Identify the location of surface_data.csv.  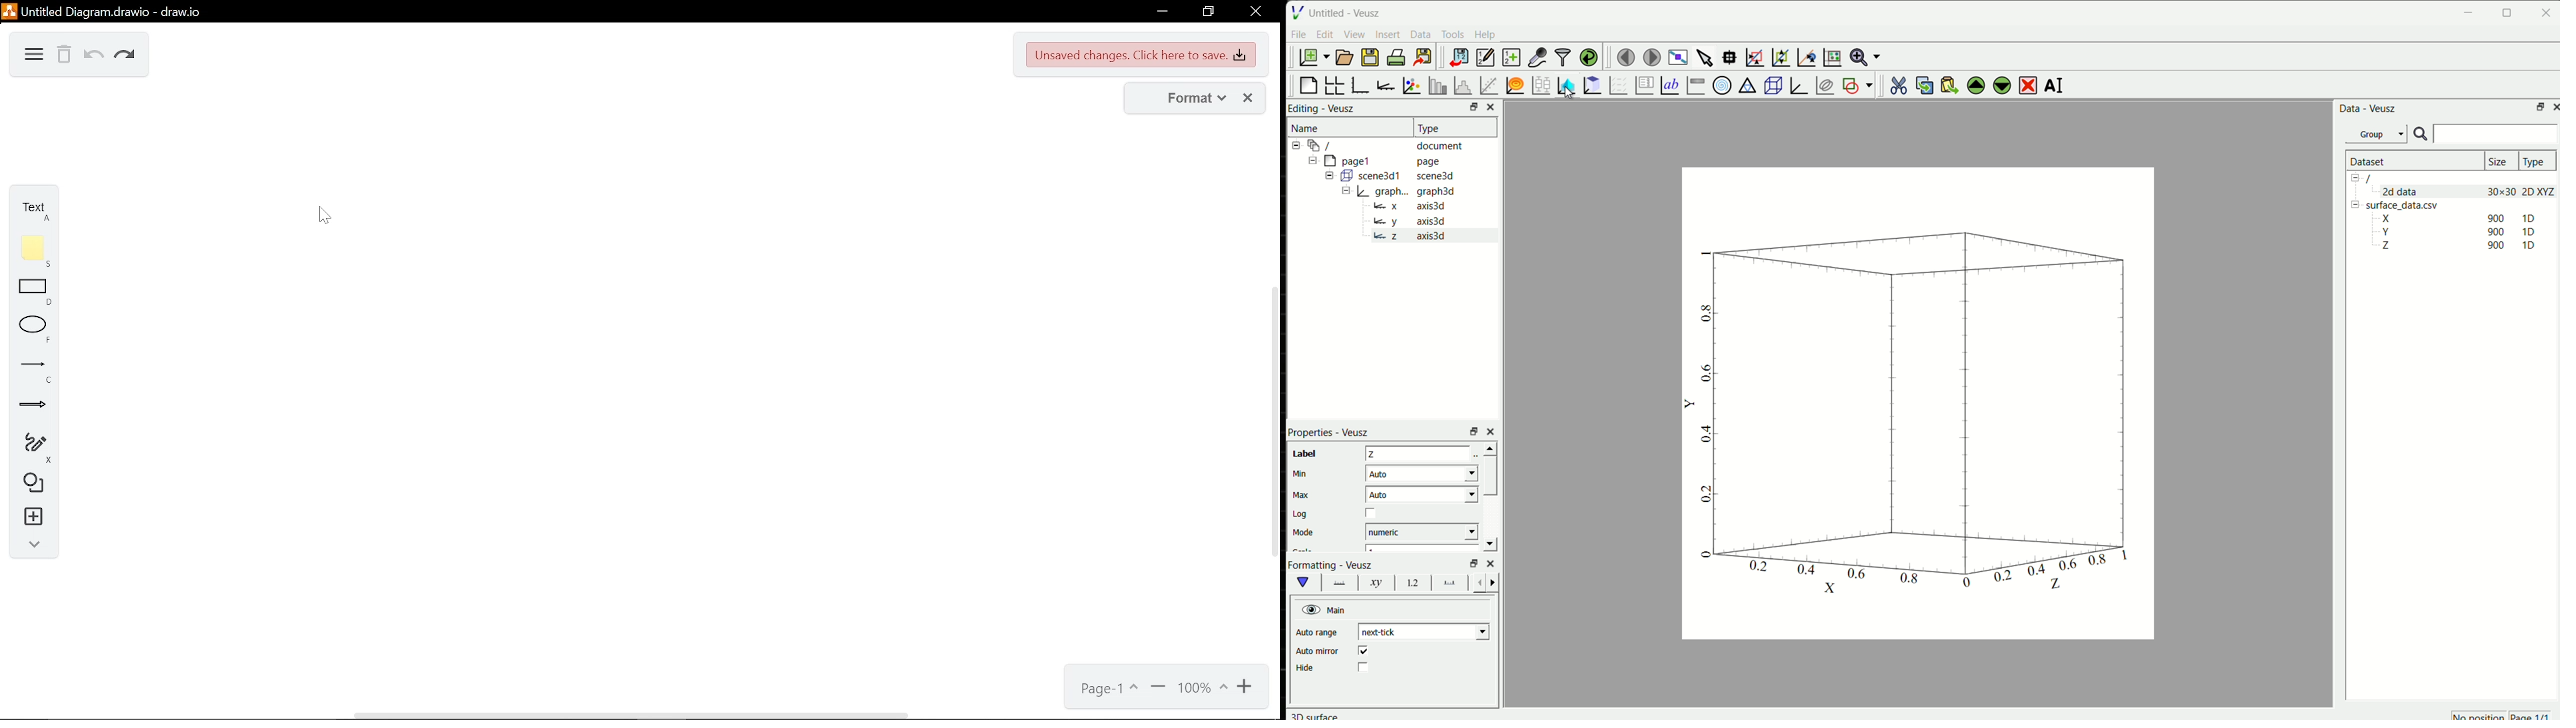
(2403, 206).